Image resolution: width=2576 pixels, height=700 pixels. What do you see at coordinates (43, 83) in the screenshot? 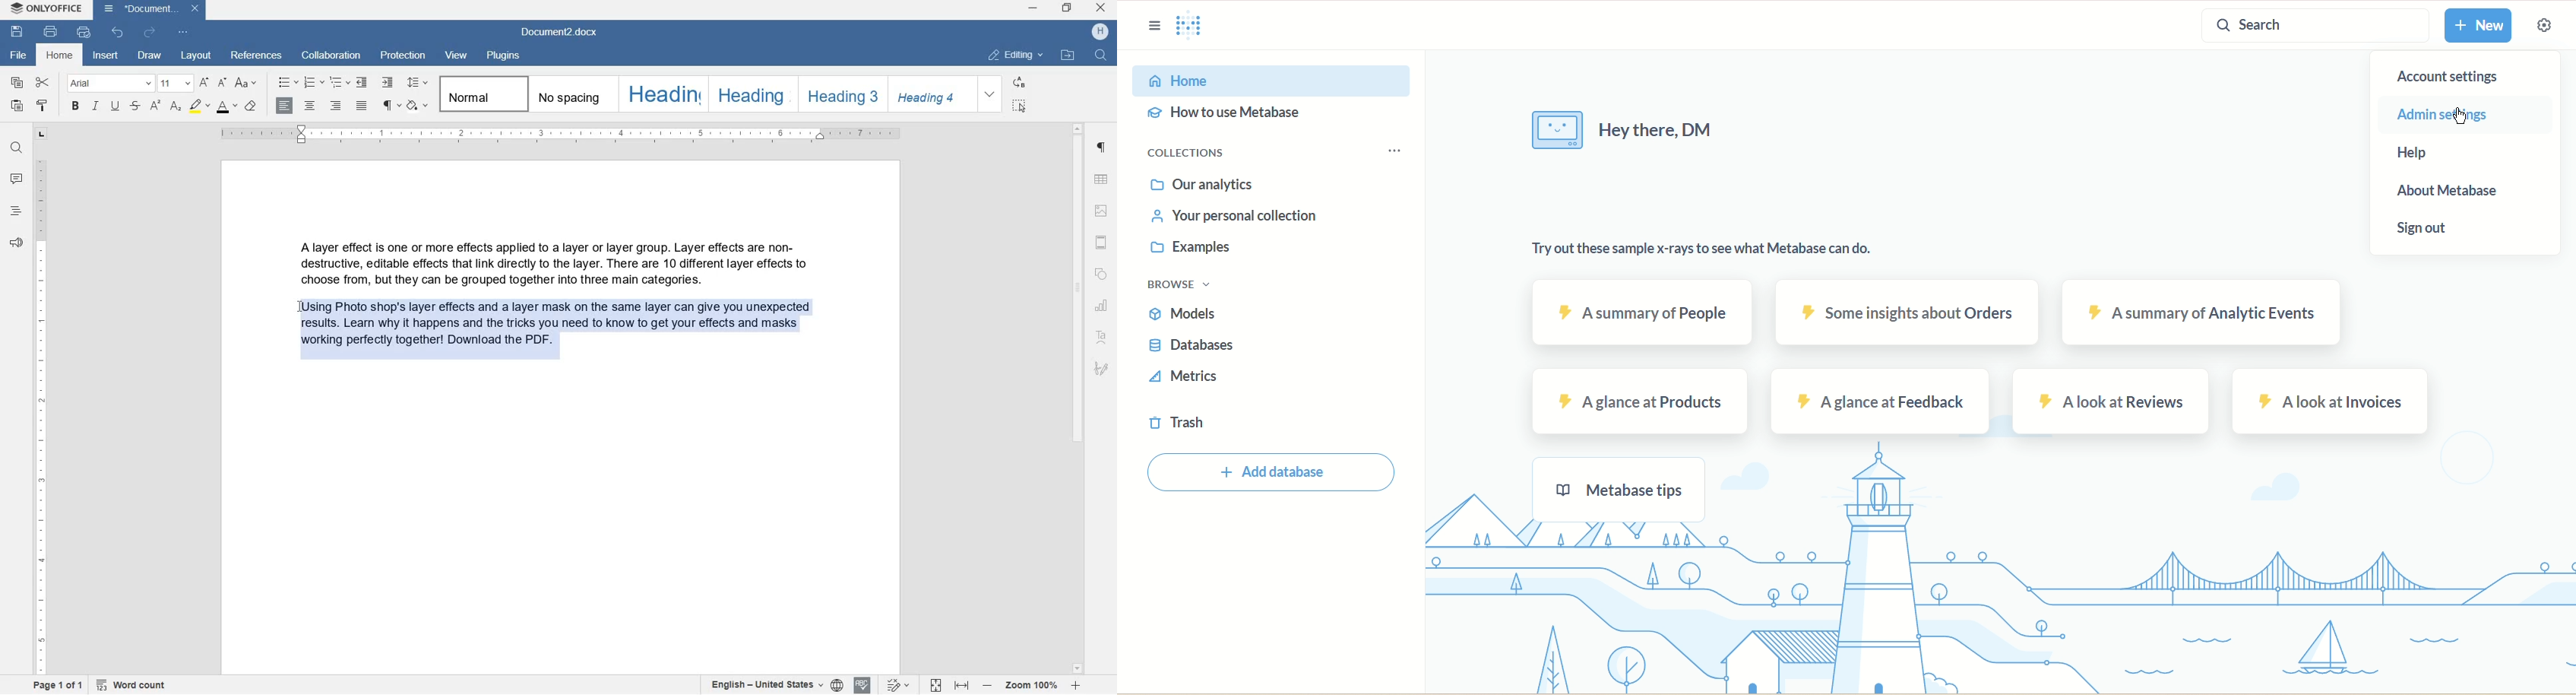
I see `CUT` at bounding box center [43, 83].